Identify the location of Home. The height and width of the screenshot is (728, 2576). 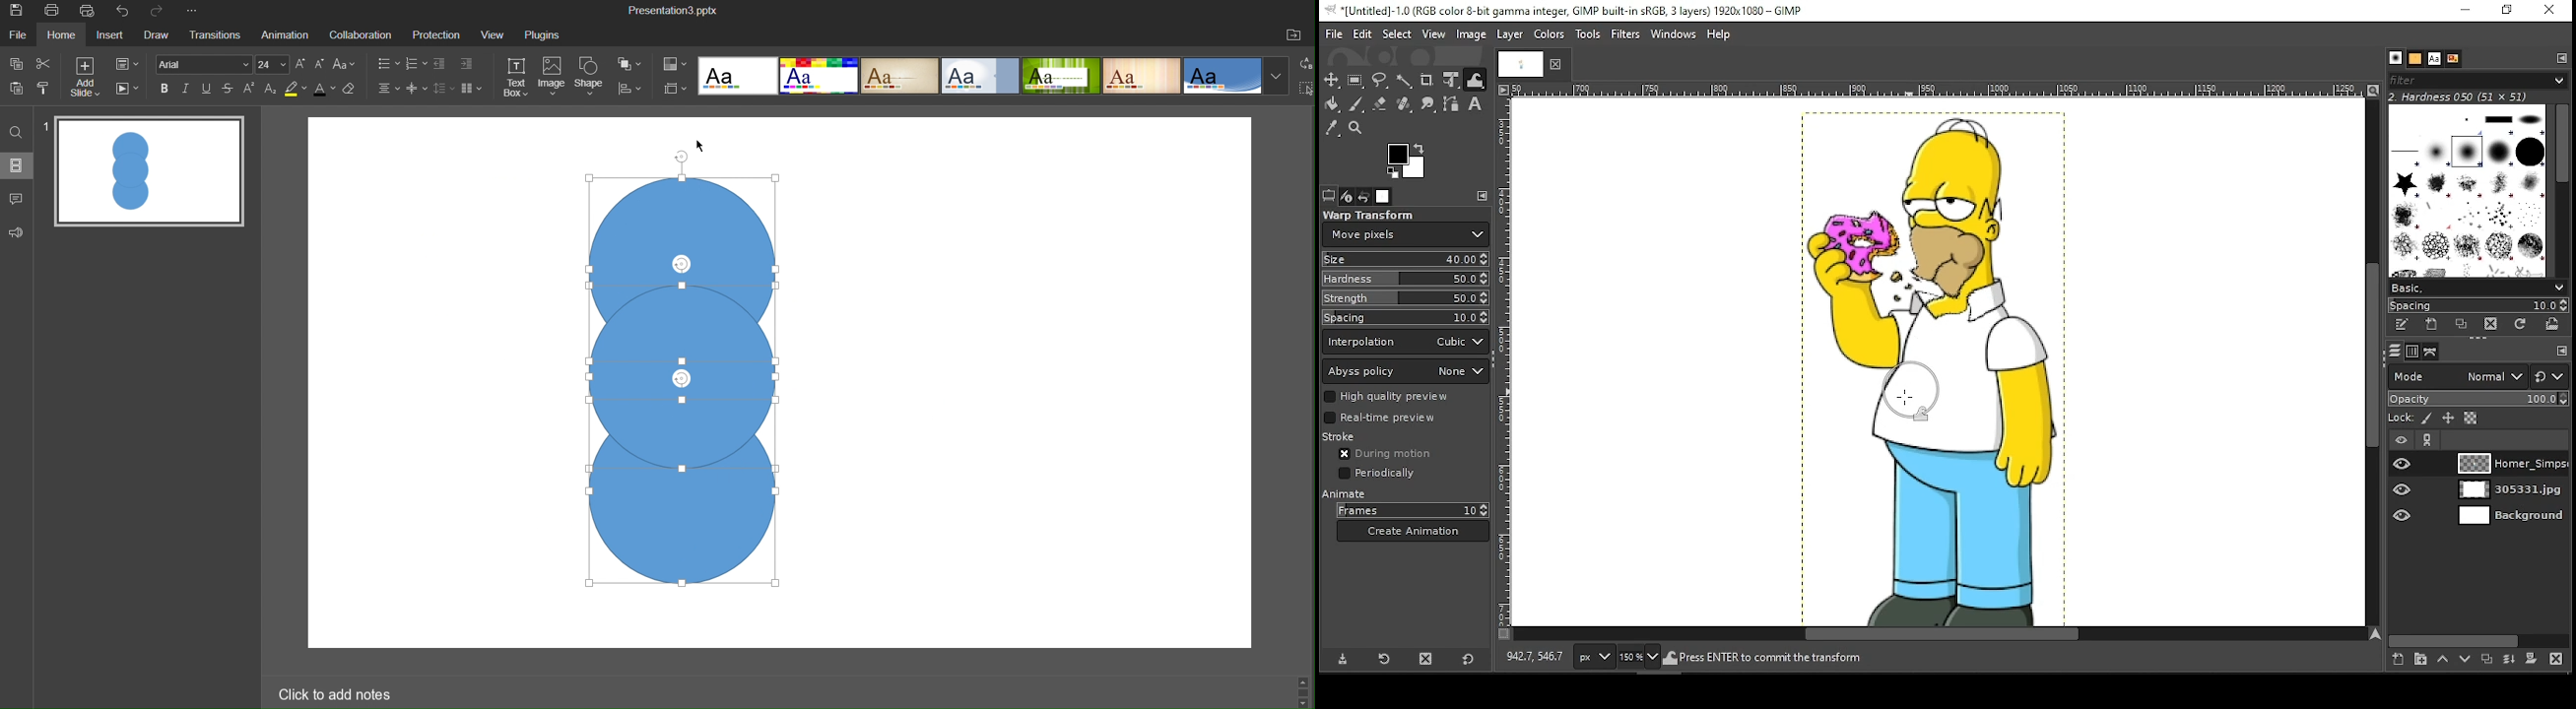
(65, 36).